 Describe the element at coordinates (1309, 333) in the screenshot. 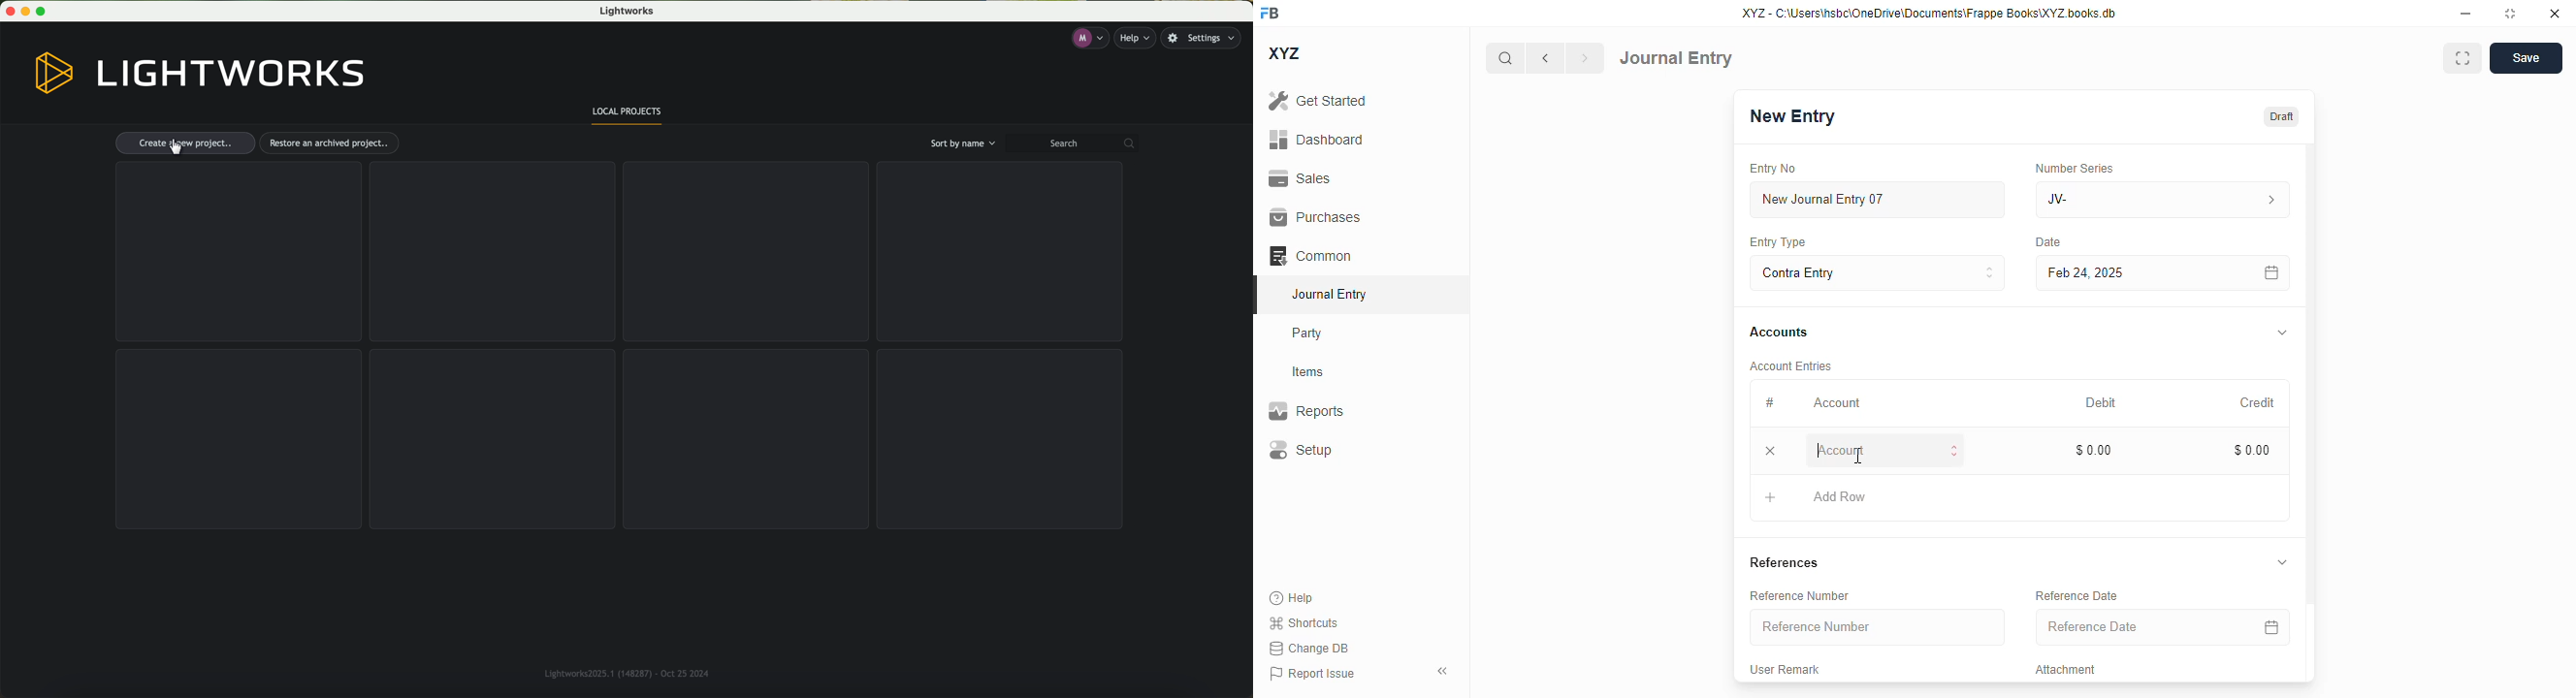

I see `party` at that location.